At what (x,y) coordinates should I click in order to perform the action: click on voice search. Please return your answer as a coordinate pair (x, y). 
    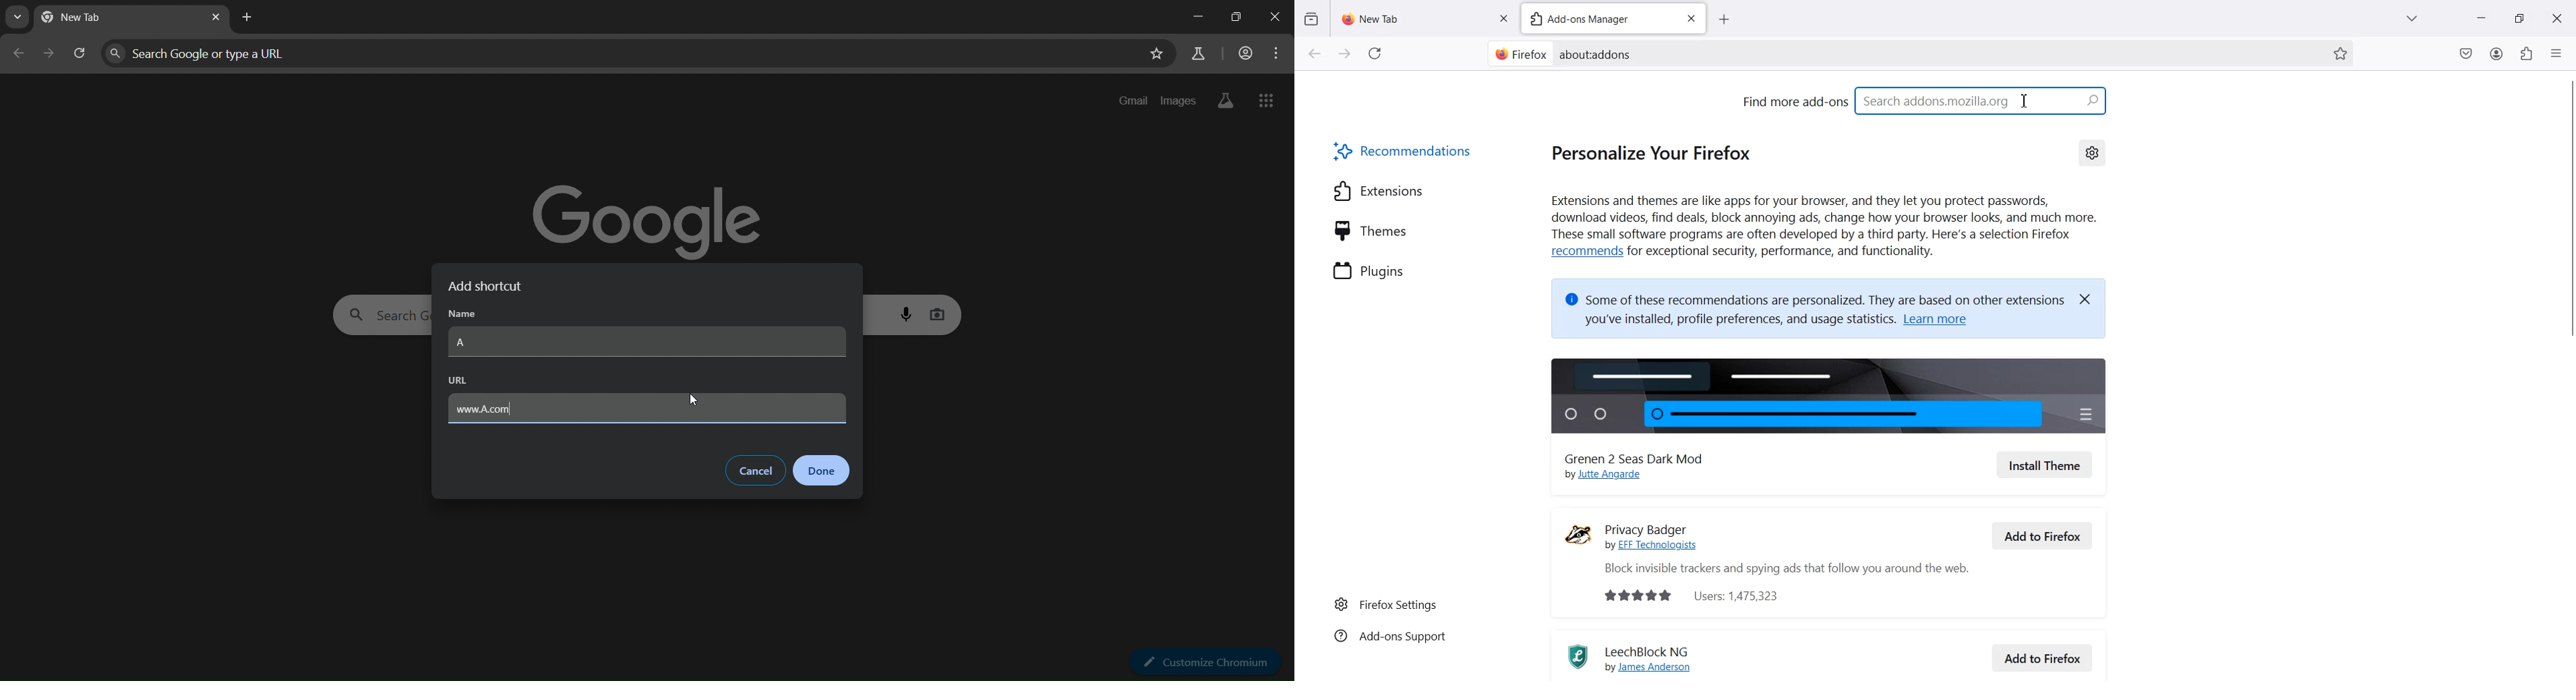
    Looking at the image, I should click on (908, 314).